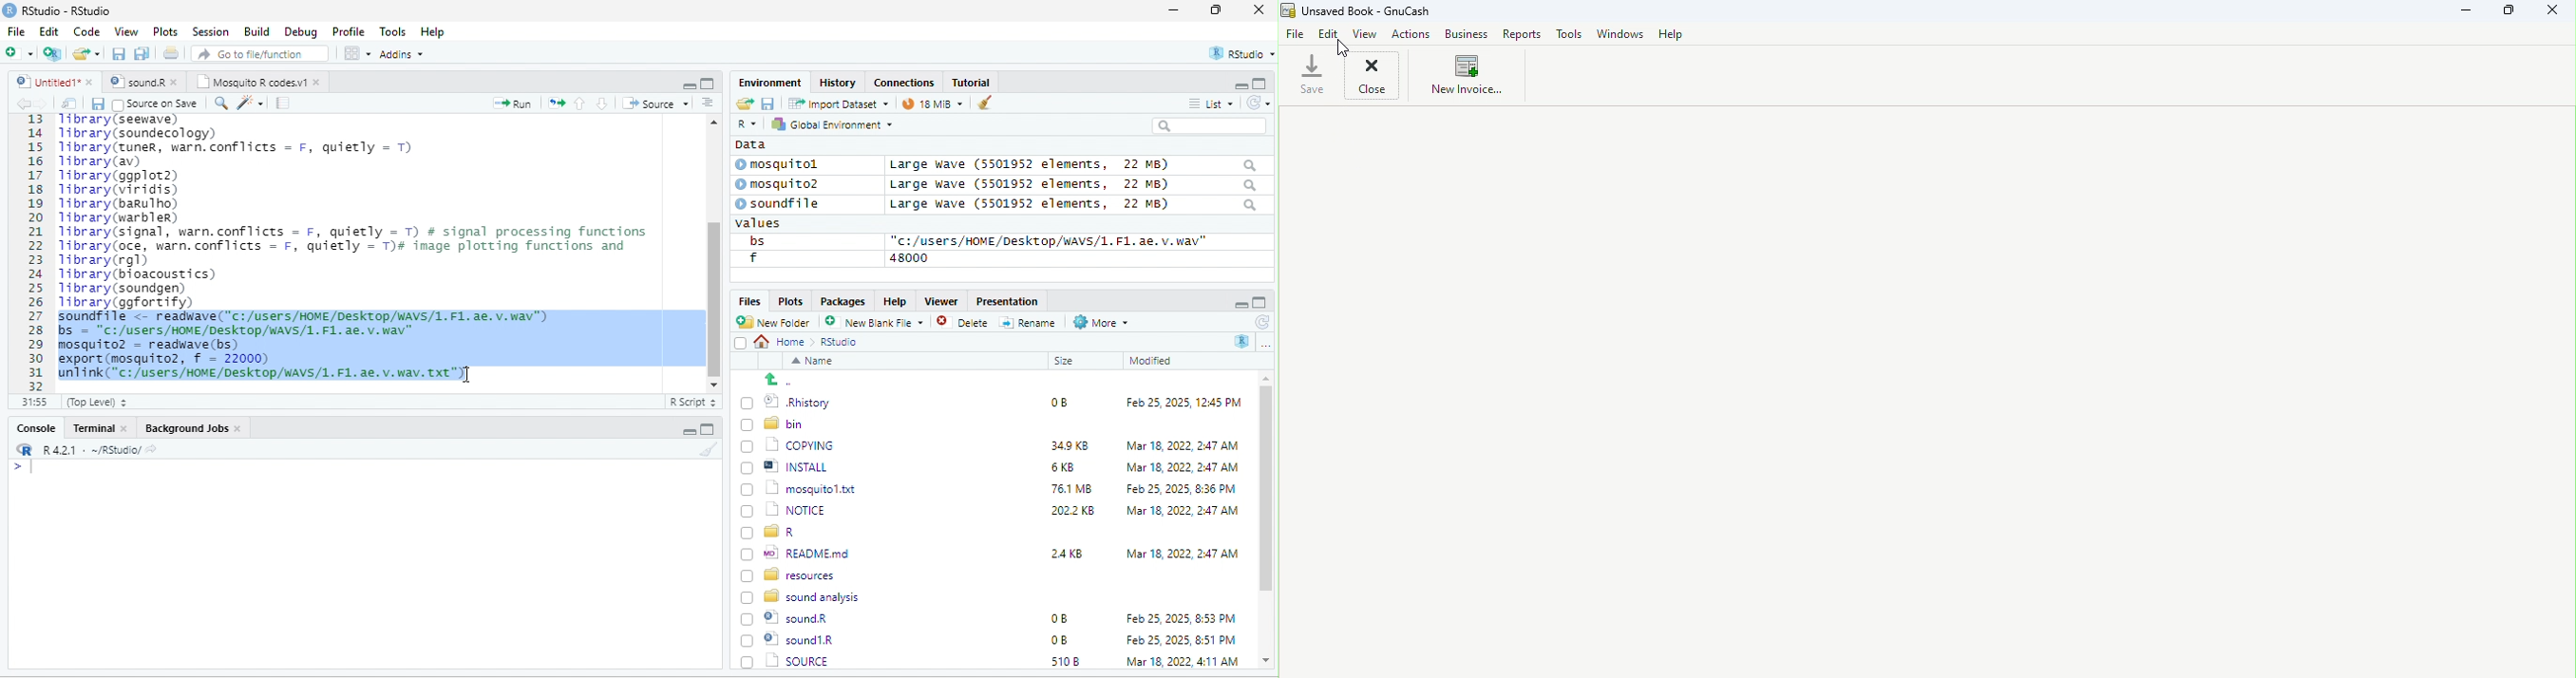 The image size is (2576, 700). I want to click on Build, so click(257, 31).